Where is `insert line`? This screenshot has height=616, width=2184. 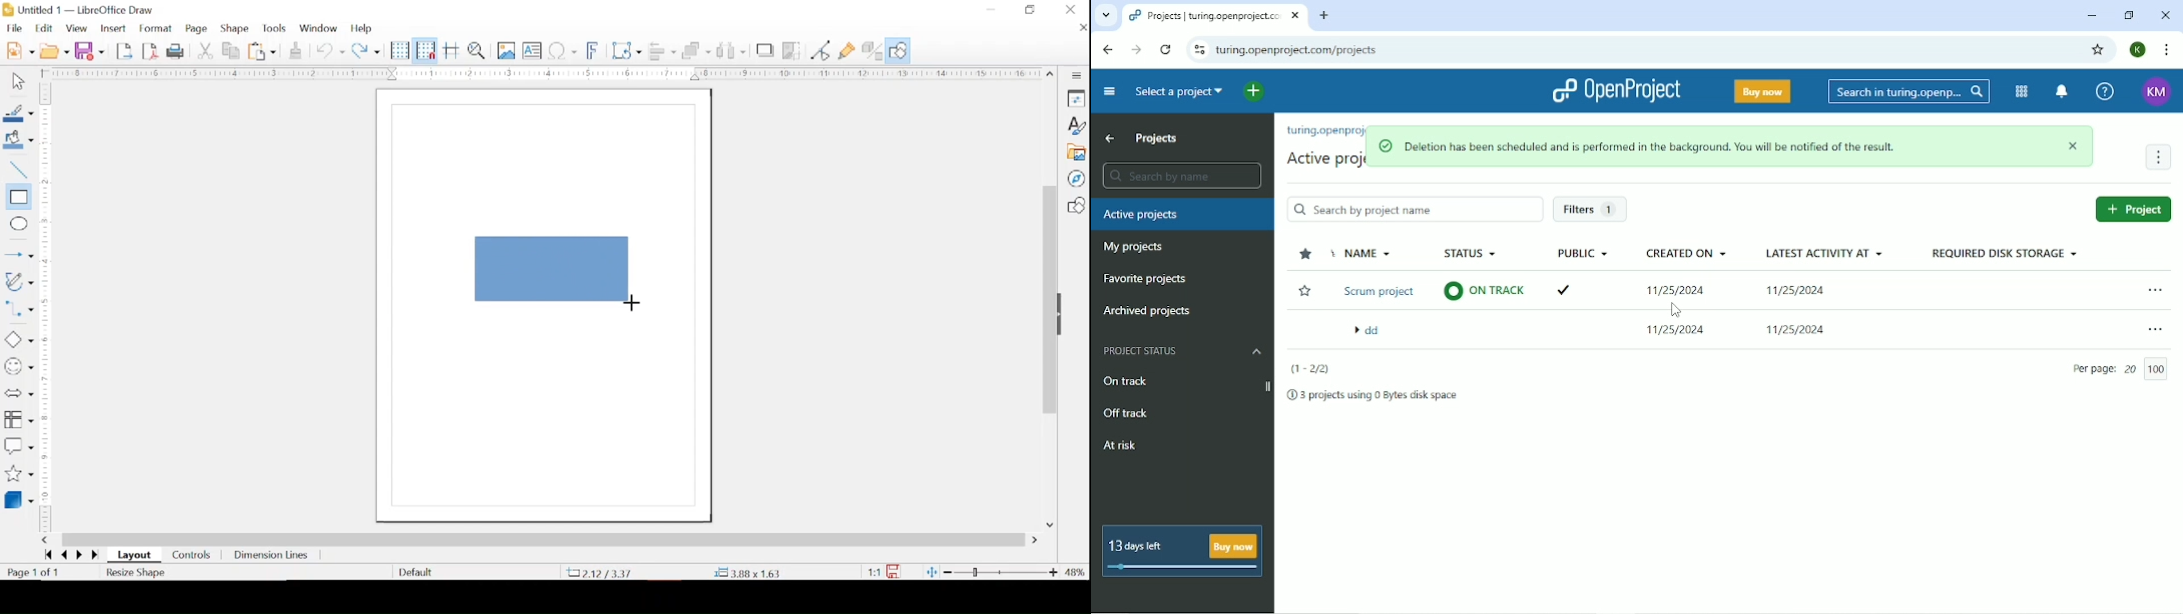
insert line is located at coordinates (17, 171).